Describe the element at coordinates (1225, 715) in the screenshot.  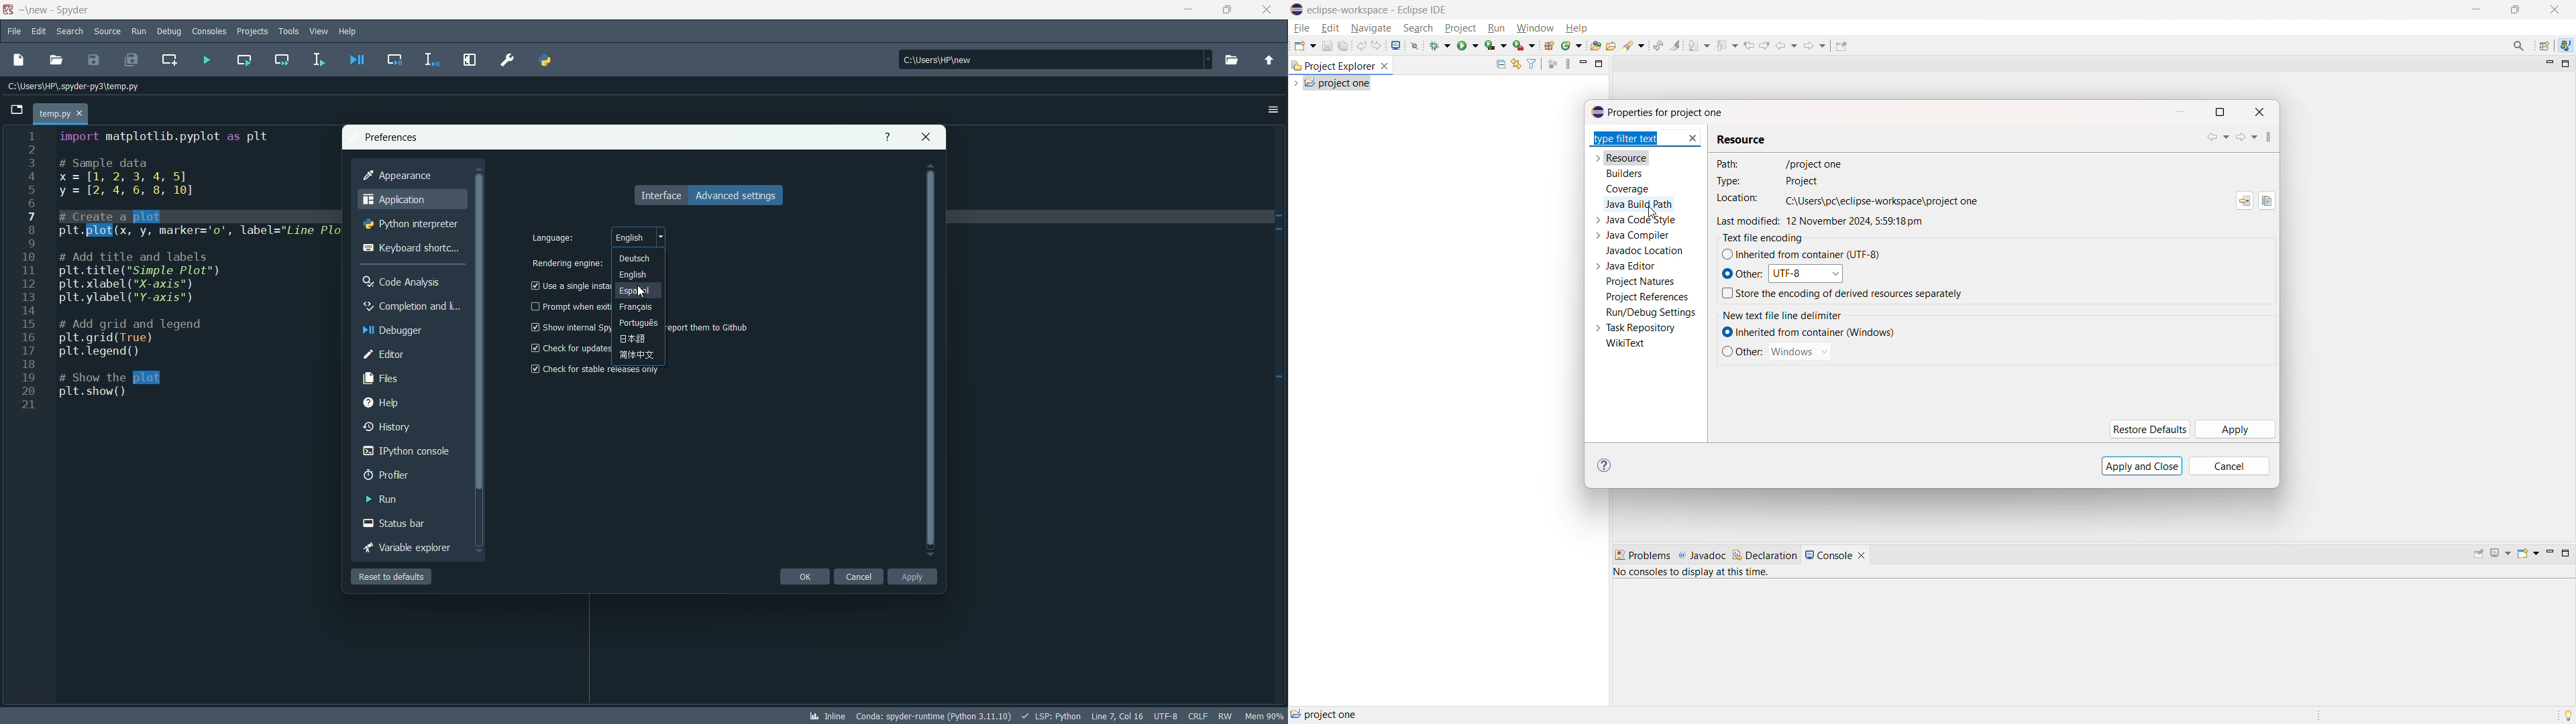
I see `rw` at that location.